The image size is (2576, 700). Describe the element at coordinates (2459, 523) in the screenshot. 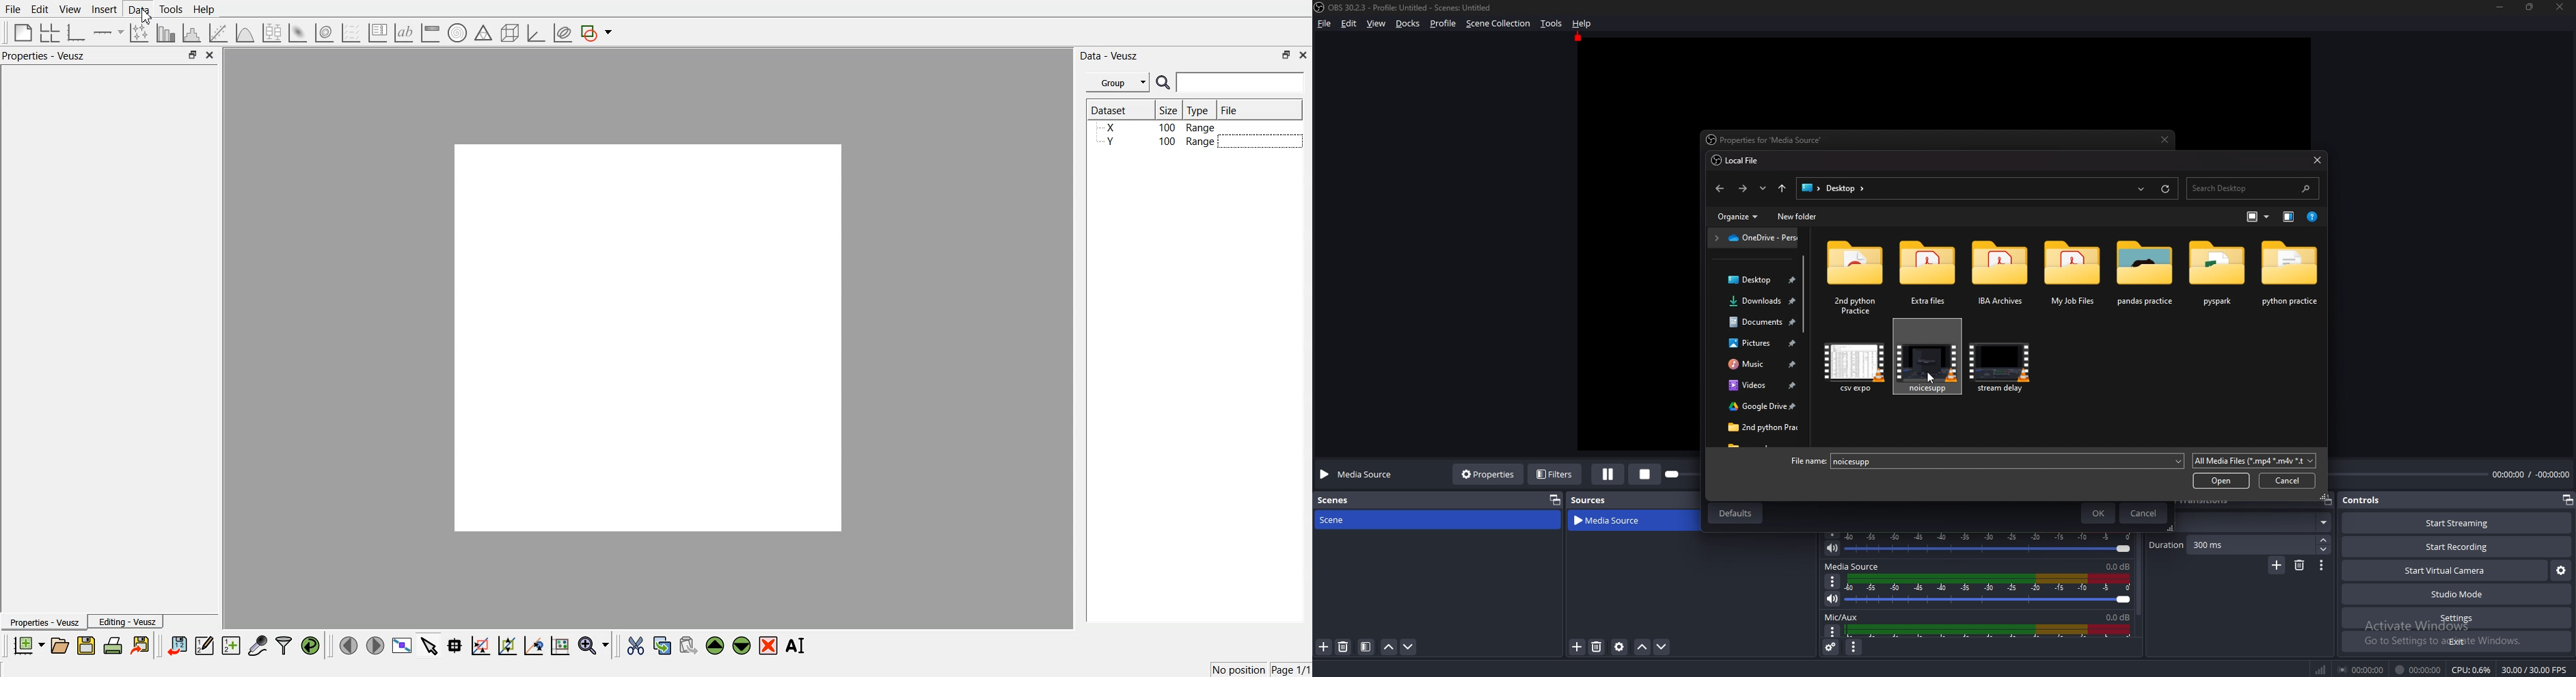

I see `Start streaming` at that location.